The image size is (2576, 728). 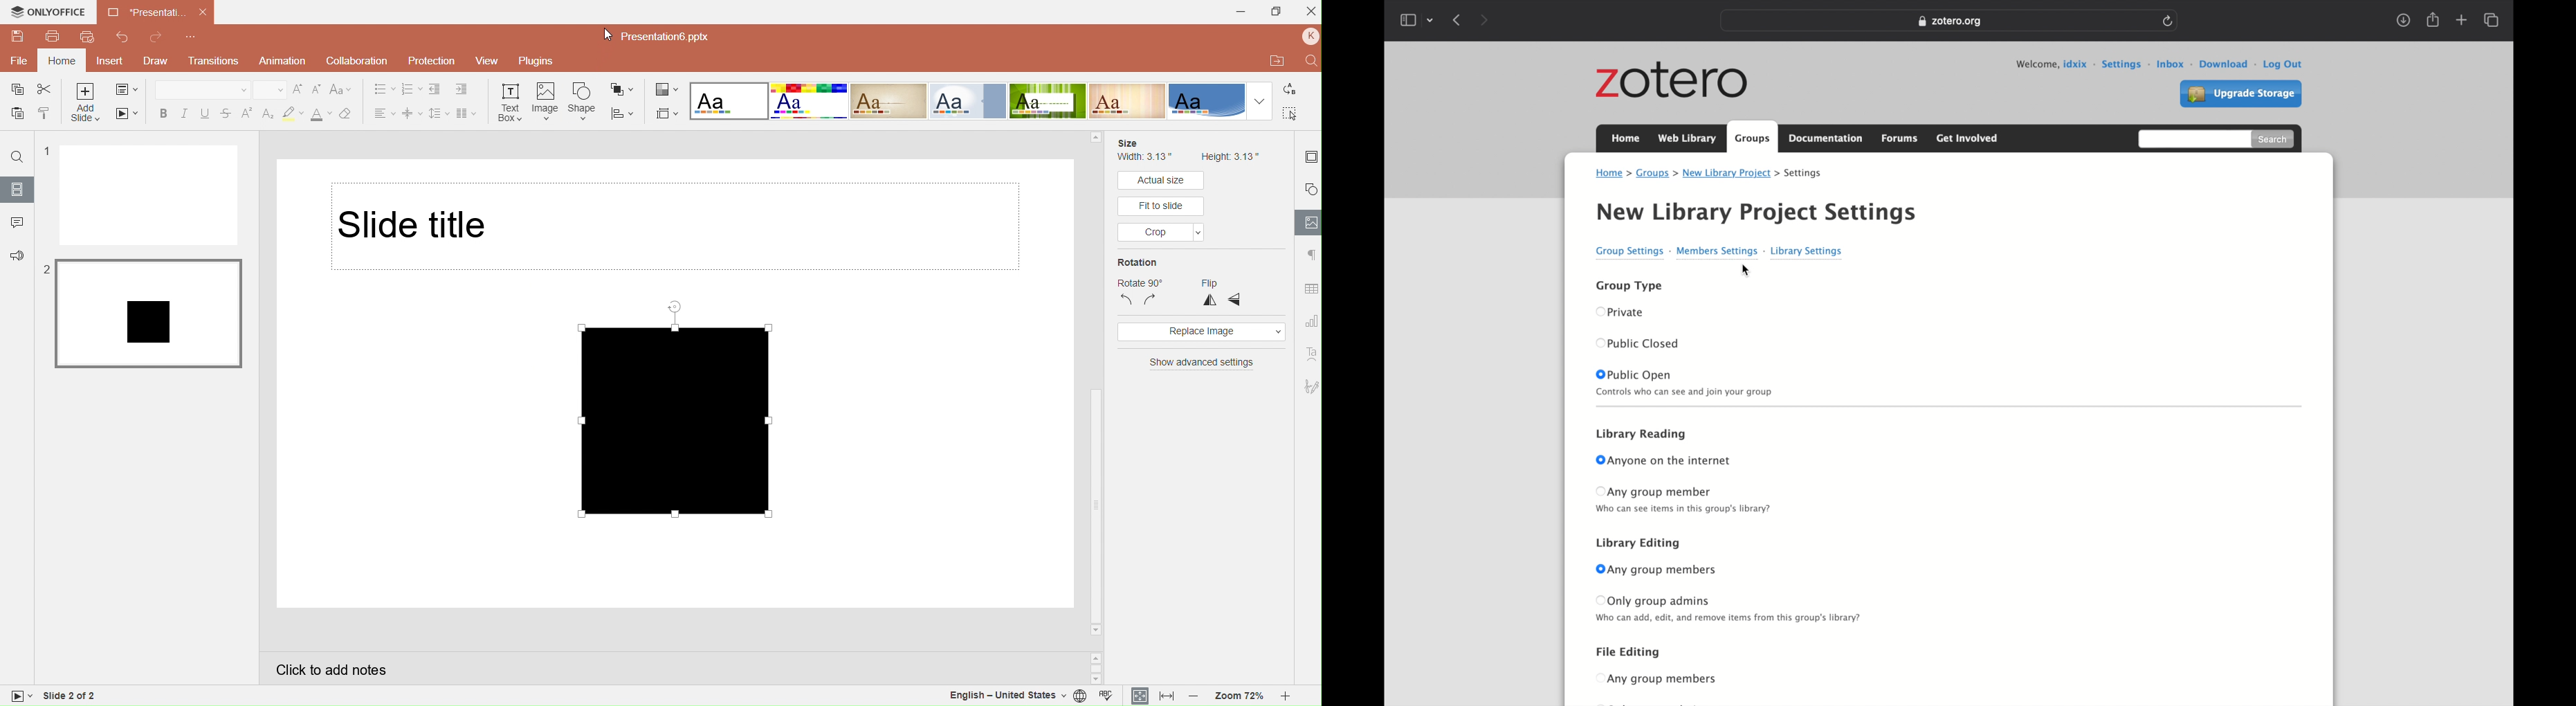 What do you see at coordinates (16, 91) in the screenshot?
I see `Copy` at bounding box center [16, 91].